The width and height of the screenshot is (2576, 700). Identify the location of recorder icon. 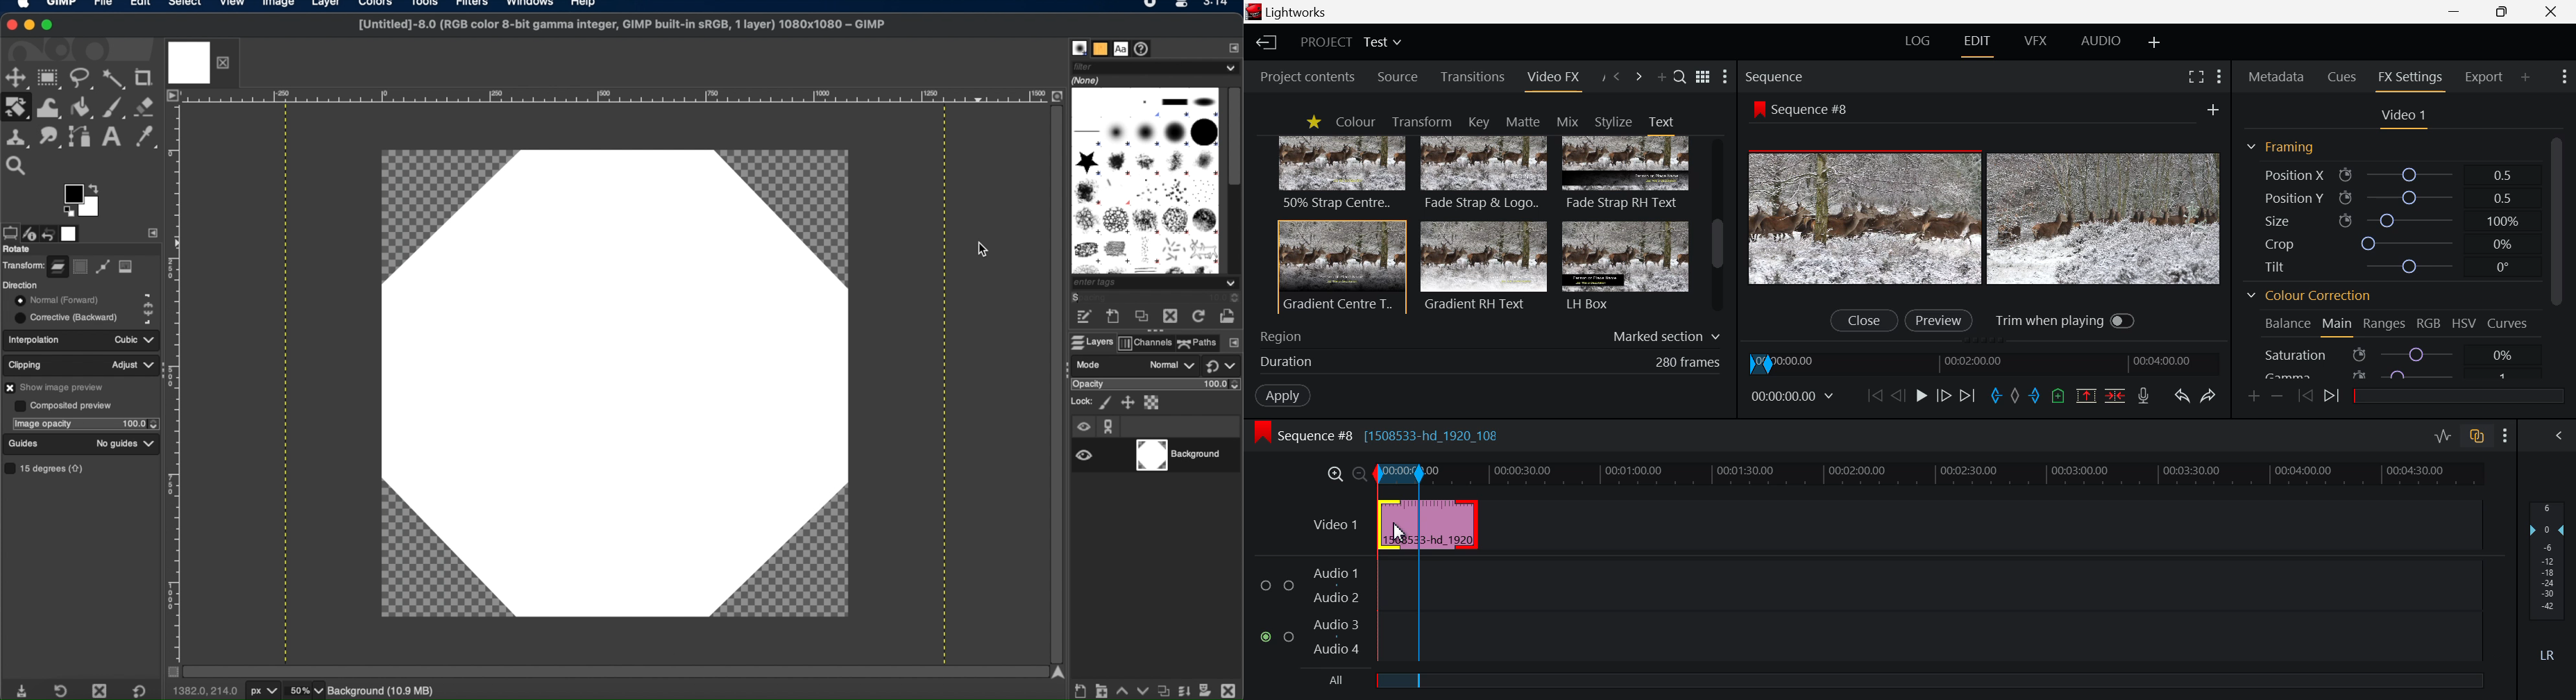
(1148, 5).